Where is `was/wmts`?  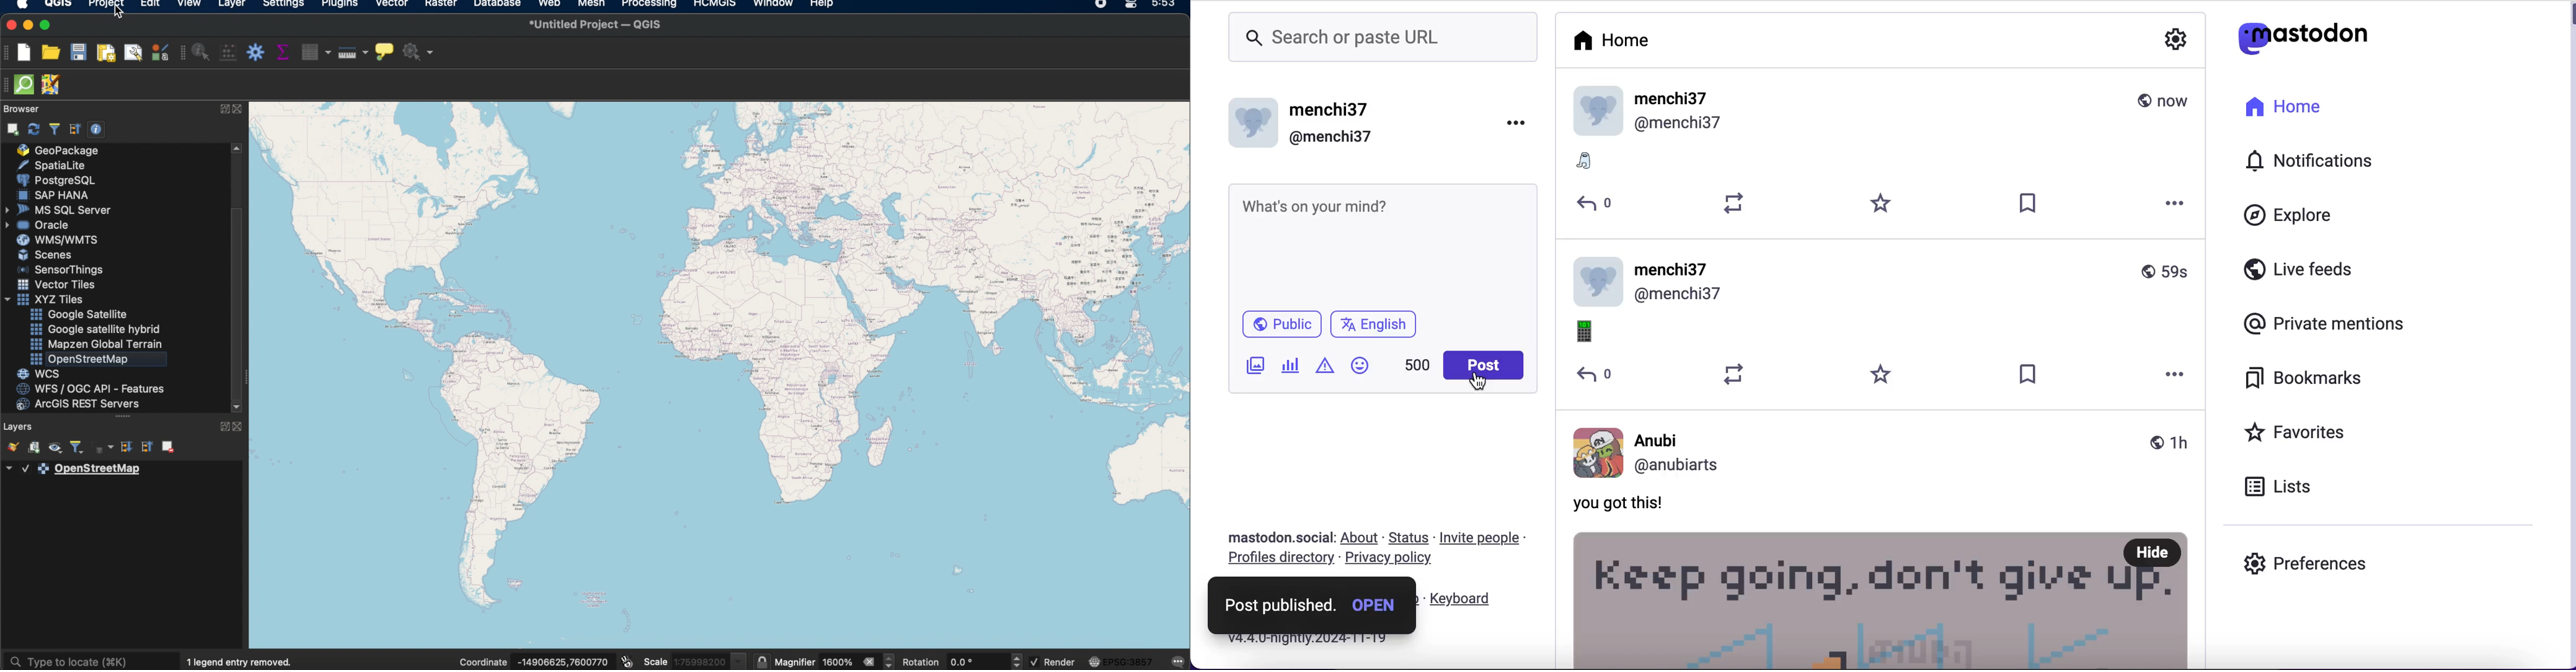 was/wmts is located at coordinates (56, 241).